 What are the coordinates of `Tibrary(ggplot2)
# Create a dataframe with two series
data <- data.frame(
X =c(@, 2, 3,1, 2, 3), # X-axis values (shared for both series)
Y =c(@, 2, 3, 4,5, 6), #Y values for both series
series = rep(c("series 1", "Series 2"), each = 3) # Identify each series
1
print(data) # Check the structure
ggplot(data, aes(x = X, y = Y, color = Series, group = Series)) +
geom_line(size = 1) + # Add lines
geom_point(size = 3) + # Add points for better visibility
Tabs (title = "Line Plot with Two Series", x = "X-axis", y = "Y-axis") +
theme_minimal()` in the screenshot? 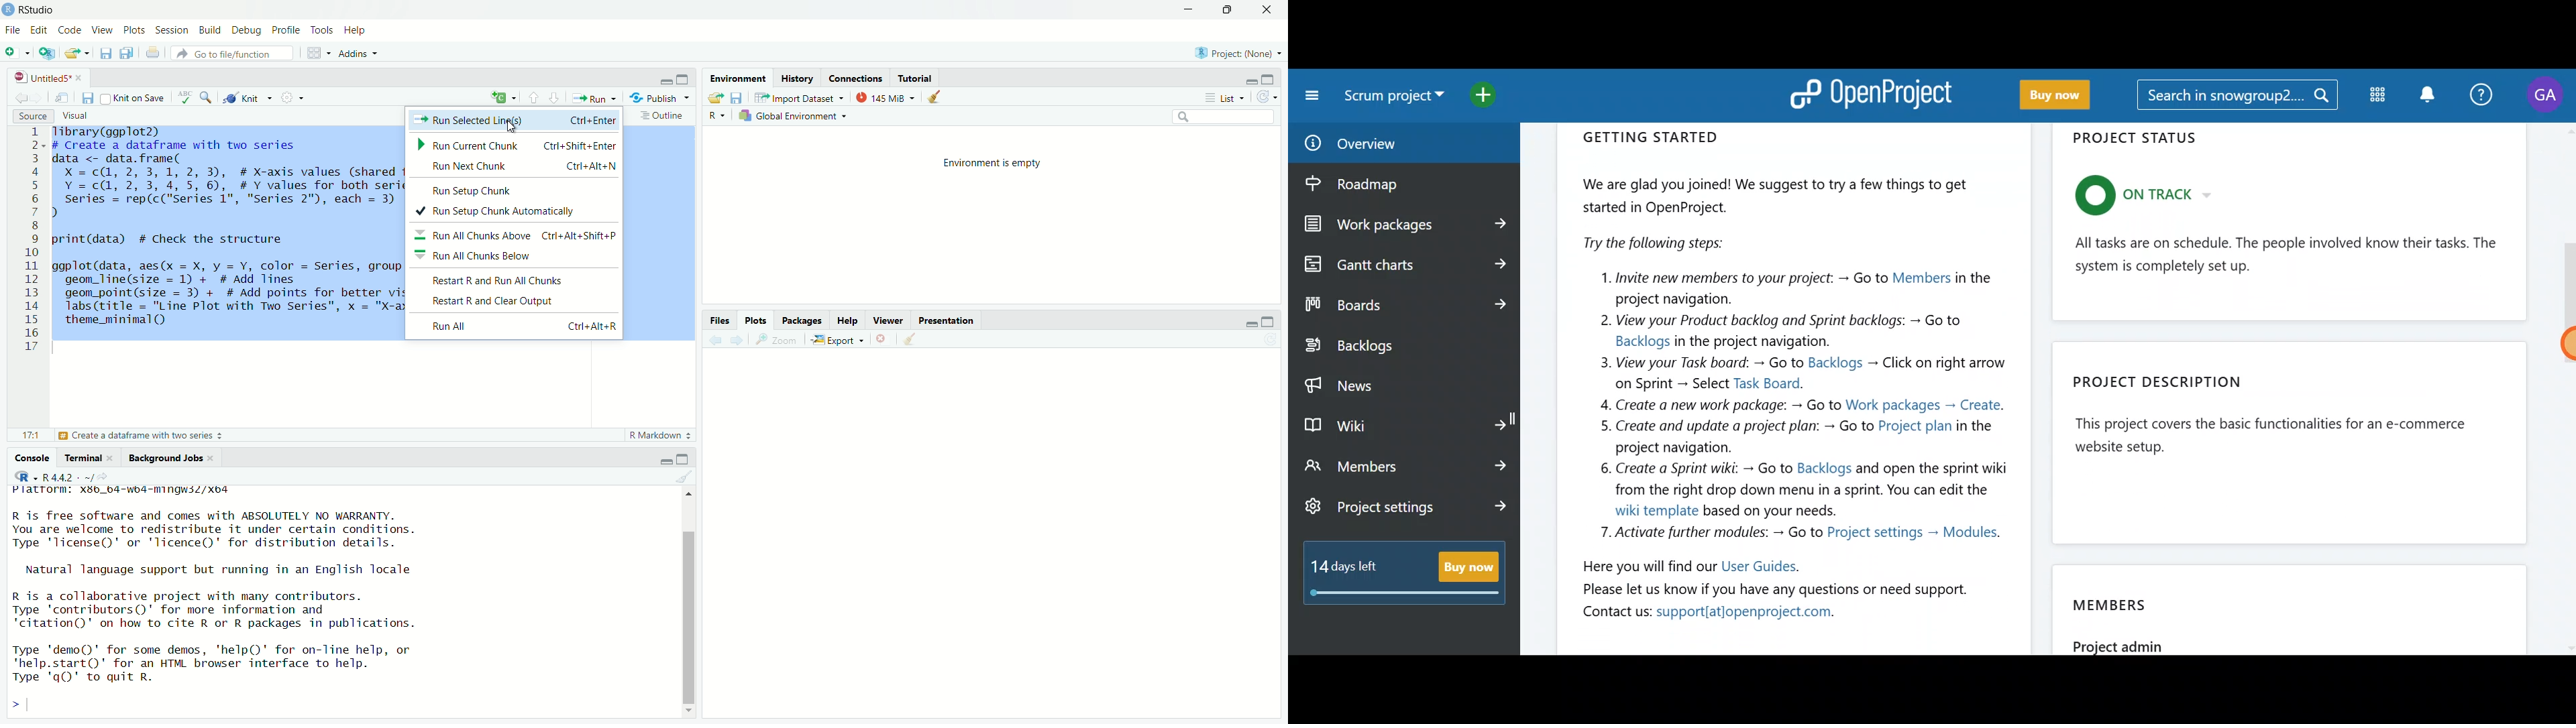 It's located at (228, 233).